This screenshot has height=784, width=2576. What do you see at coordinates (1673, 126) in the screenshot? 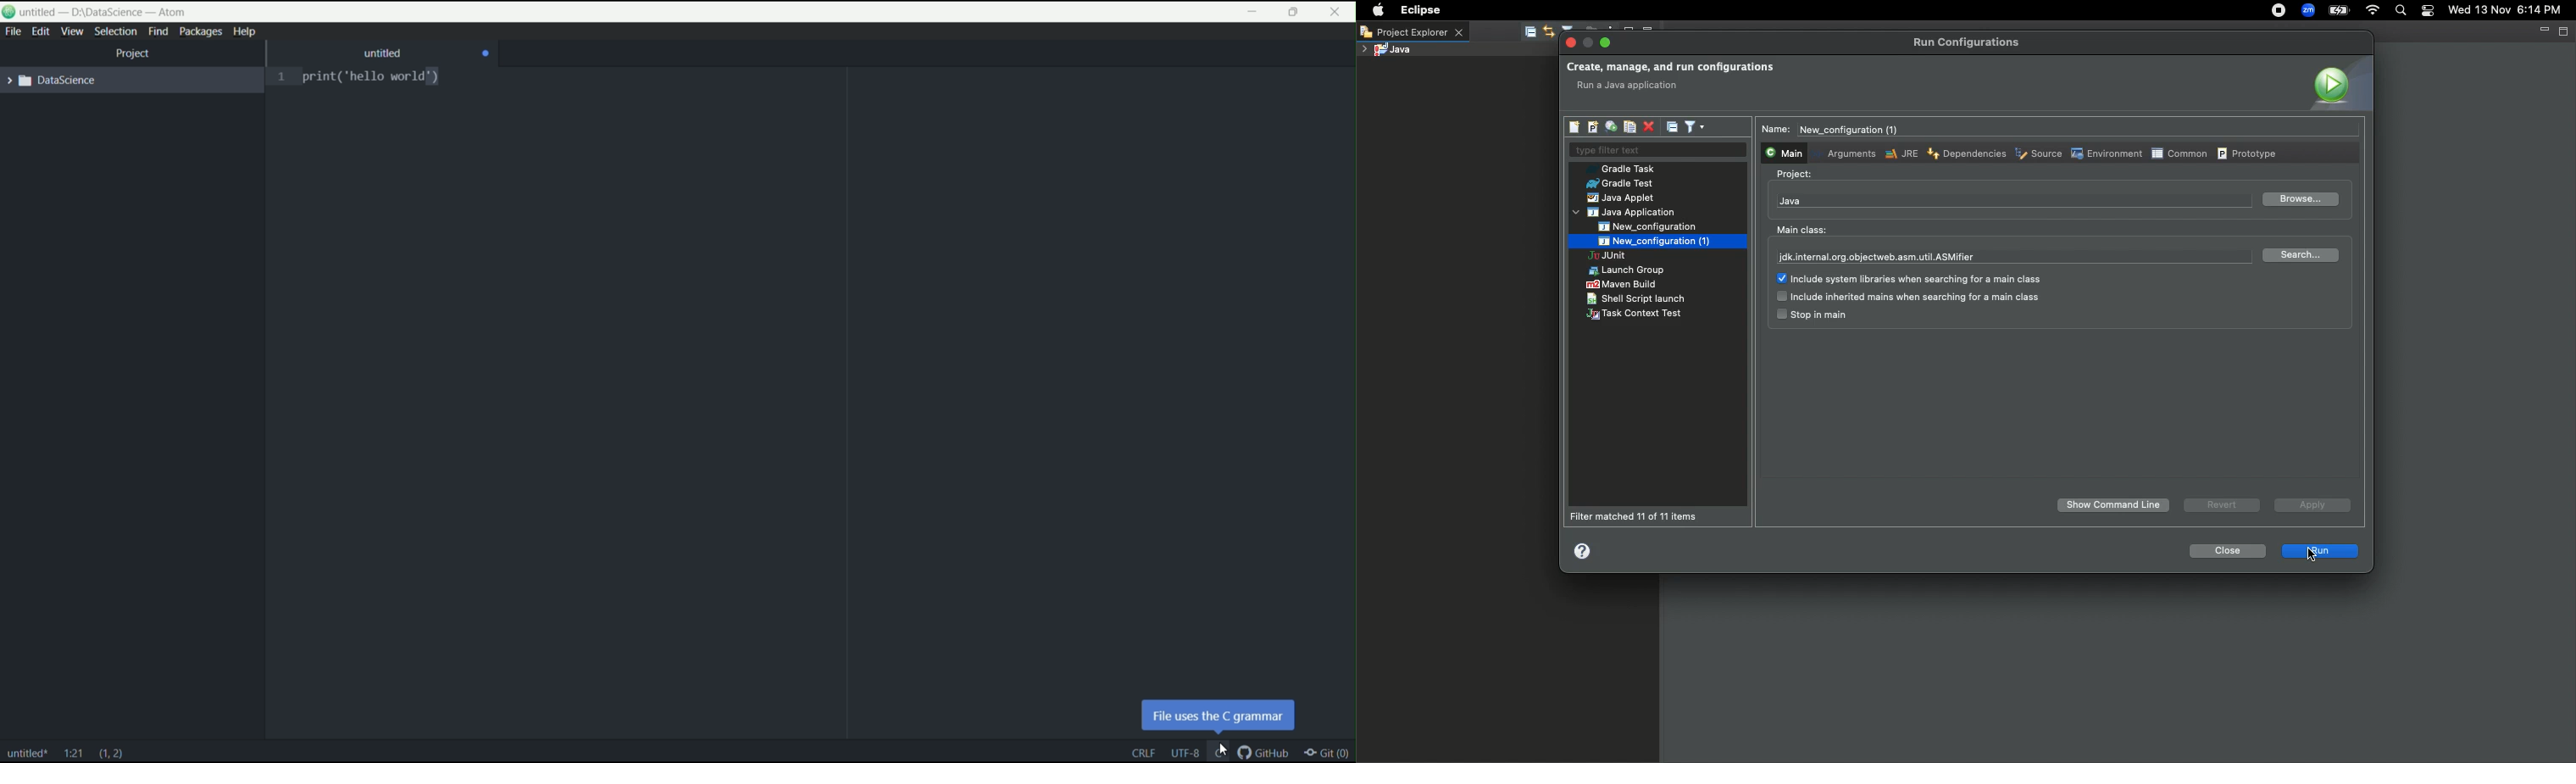
I see `Collapse all` at bounding box center [1673, 126].